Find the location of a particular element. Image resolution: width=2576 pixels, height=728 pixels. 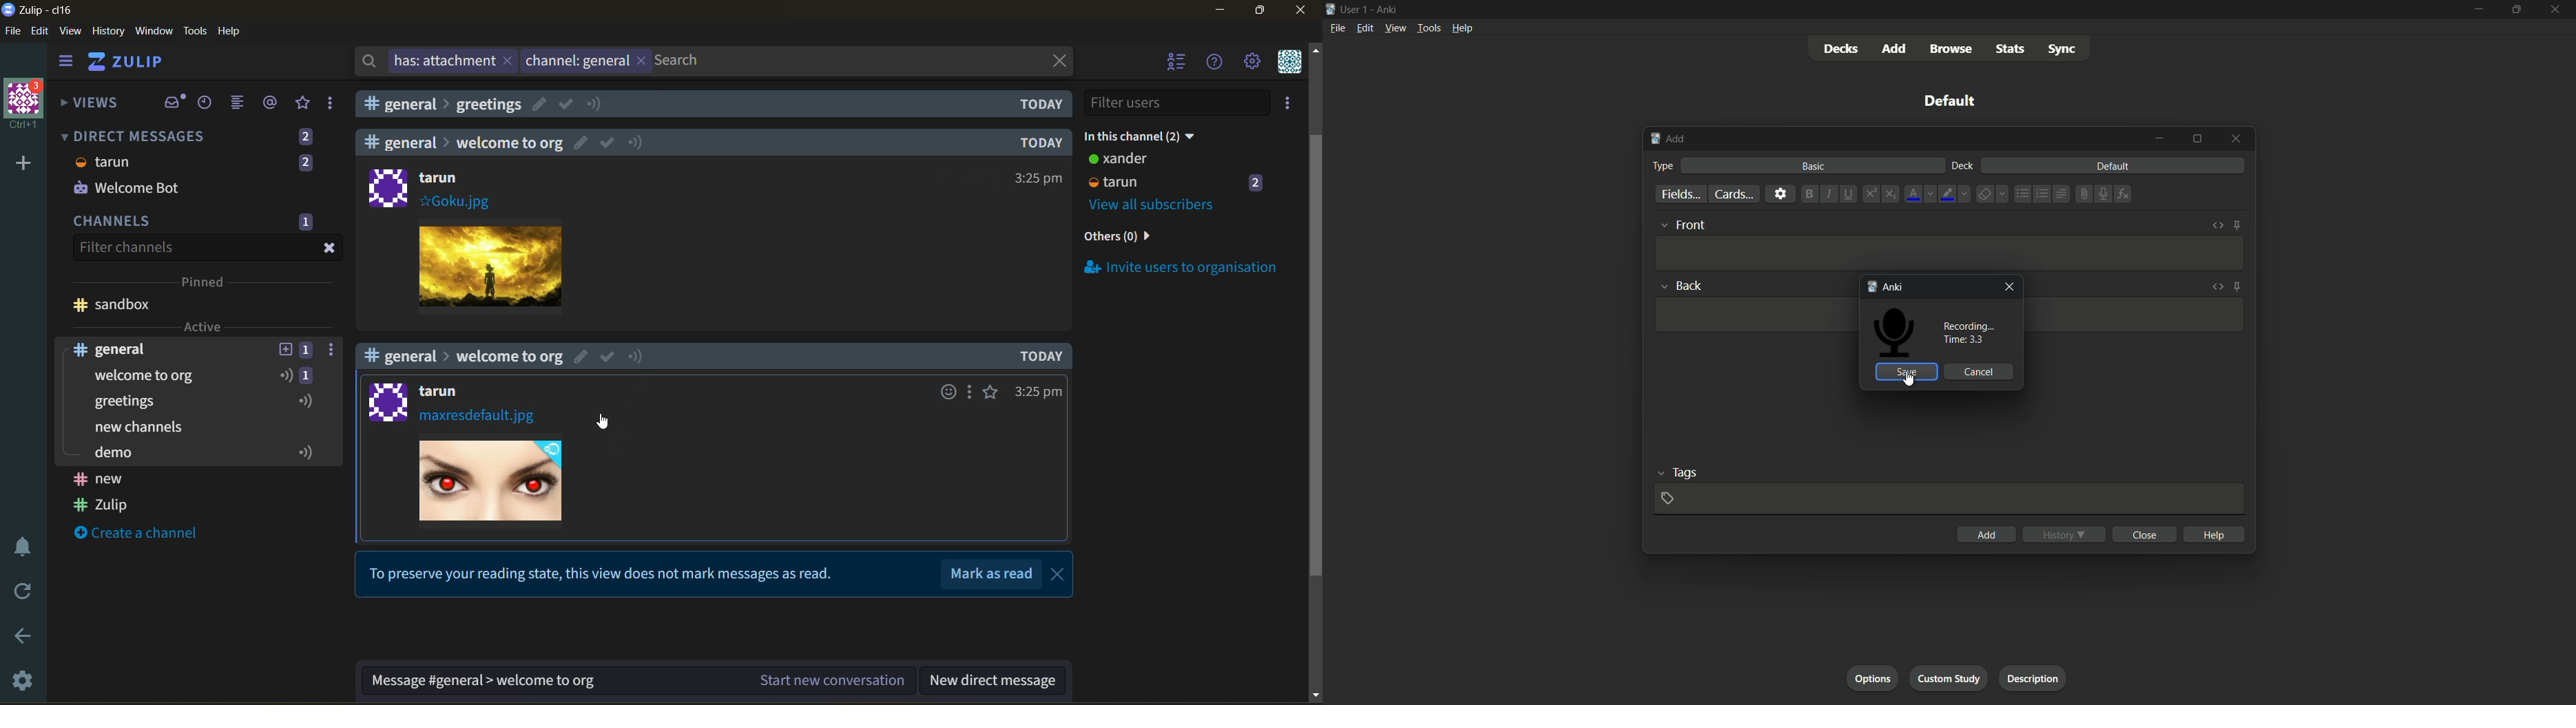

unordered list is located at coordinates (2022, 194).